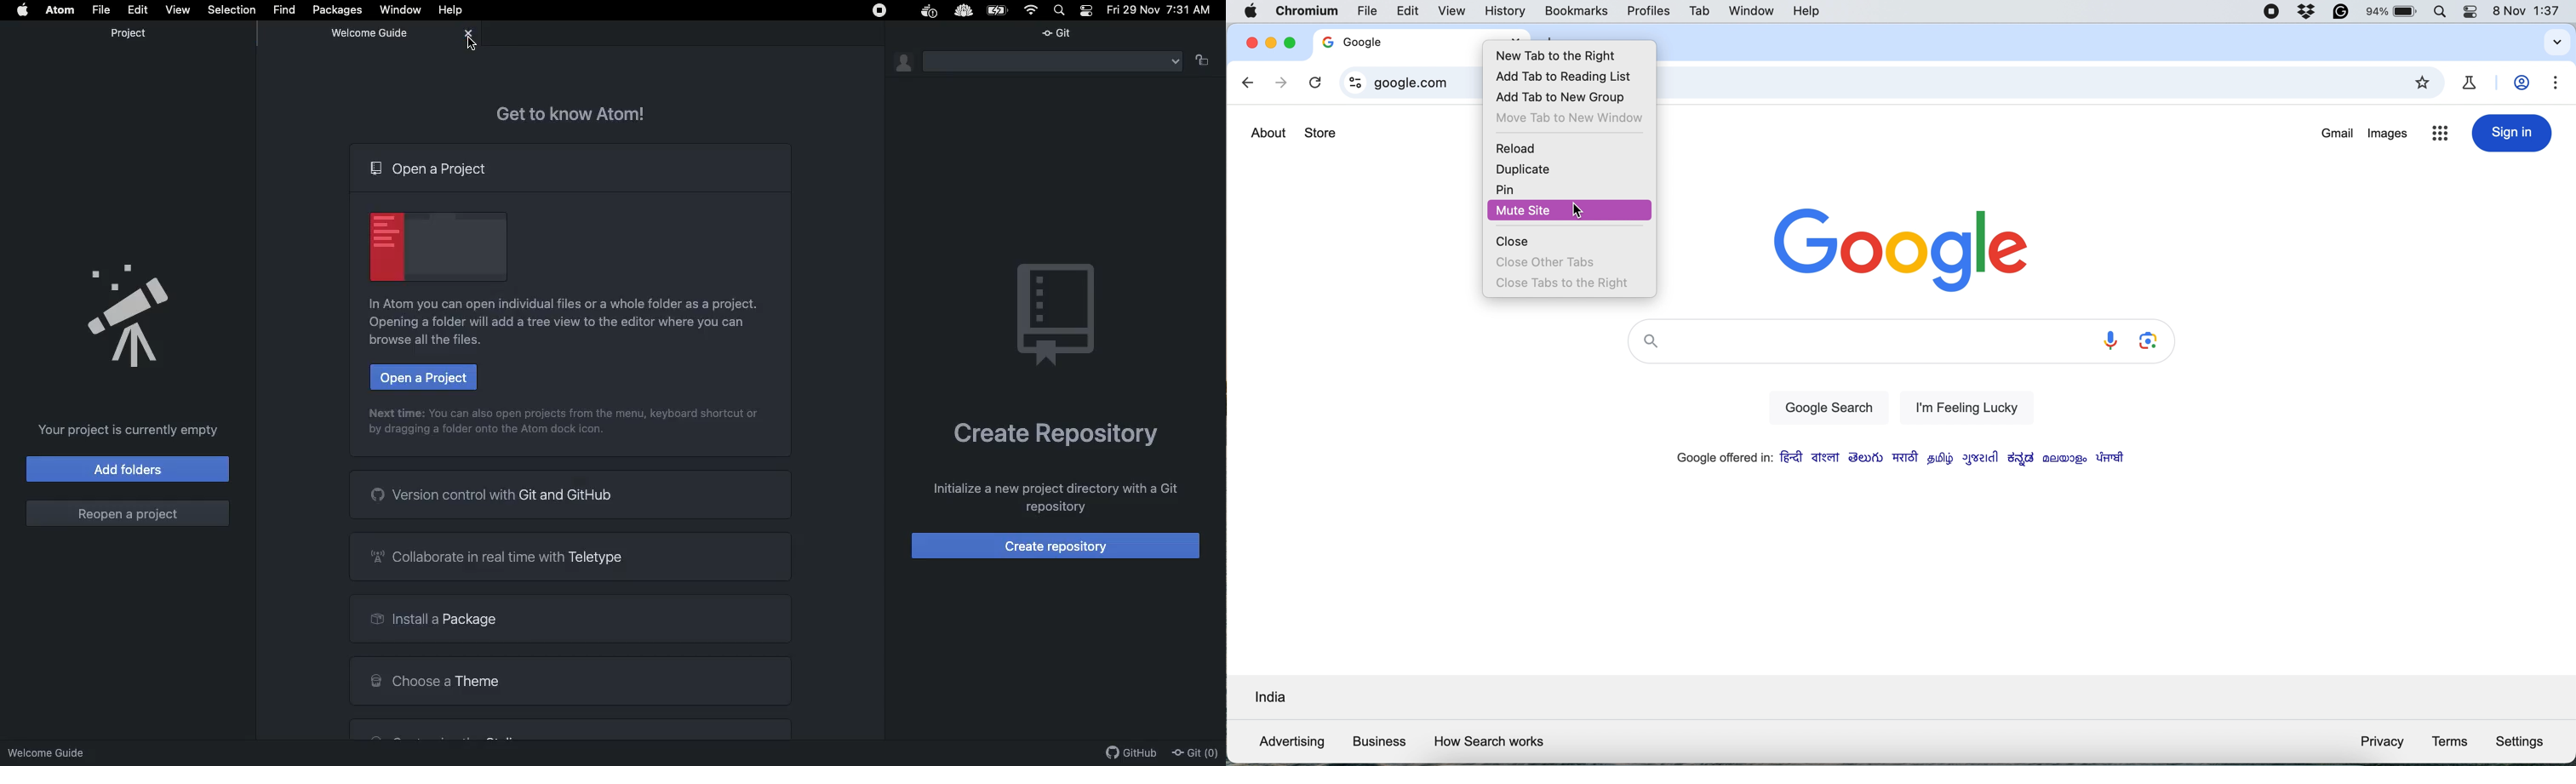 This screenshot has height=784, width=2576. What do you see at coordinates (233, 10) in the screenshot?
I see `Selection` at bounding box center [233, 10].